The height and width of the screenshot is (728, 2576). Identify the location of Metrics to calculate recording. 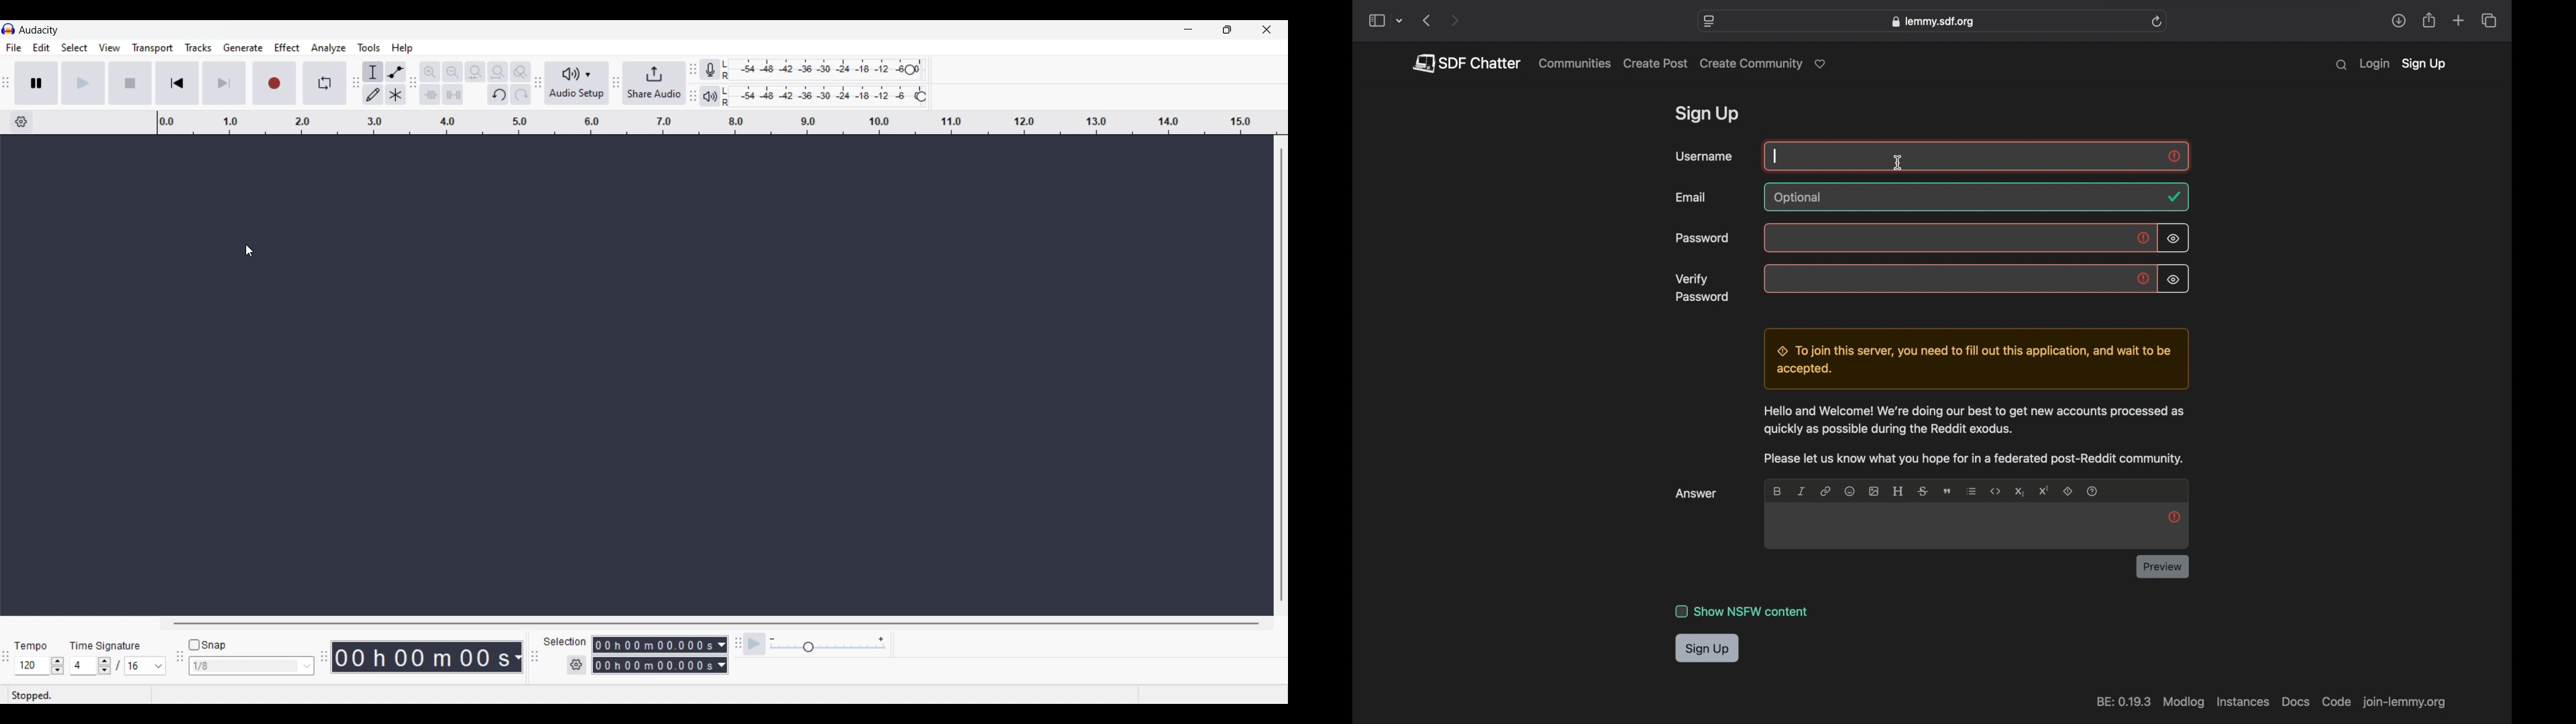
(518, 657).